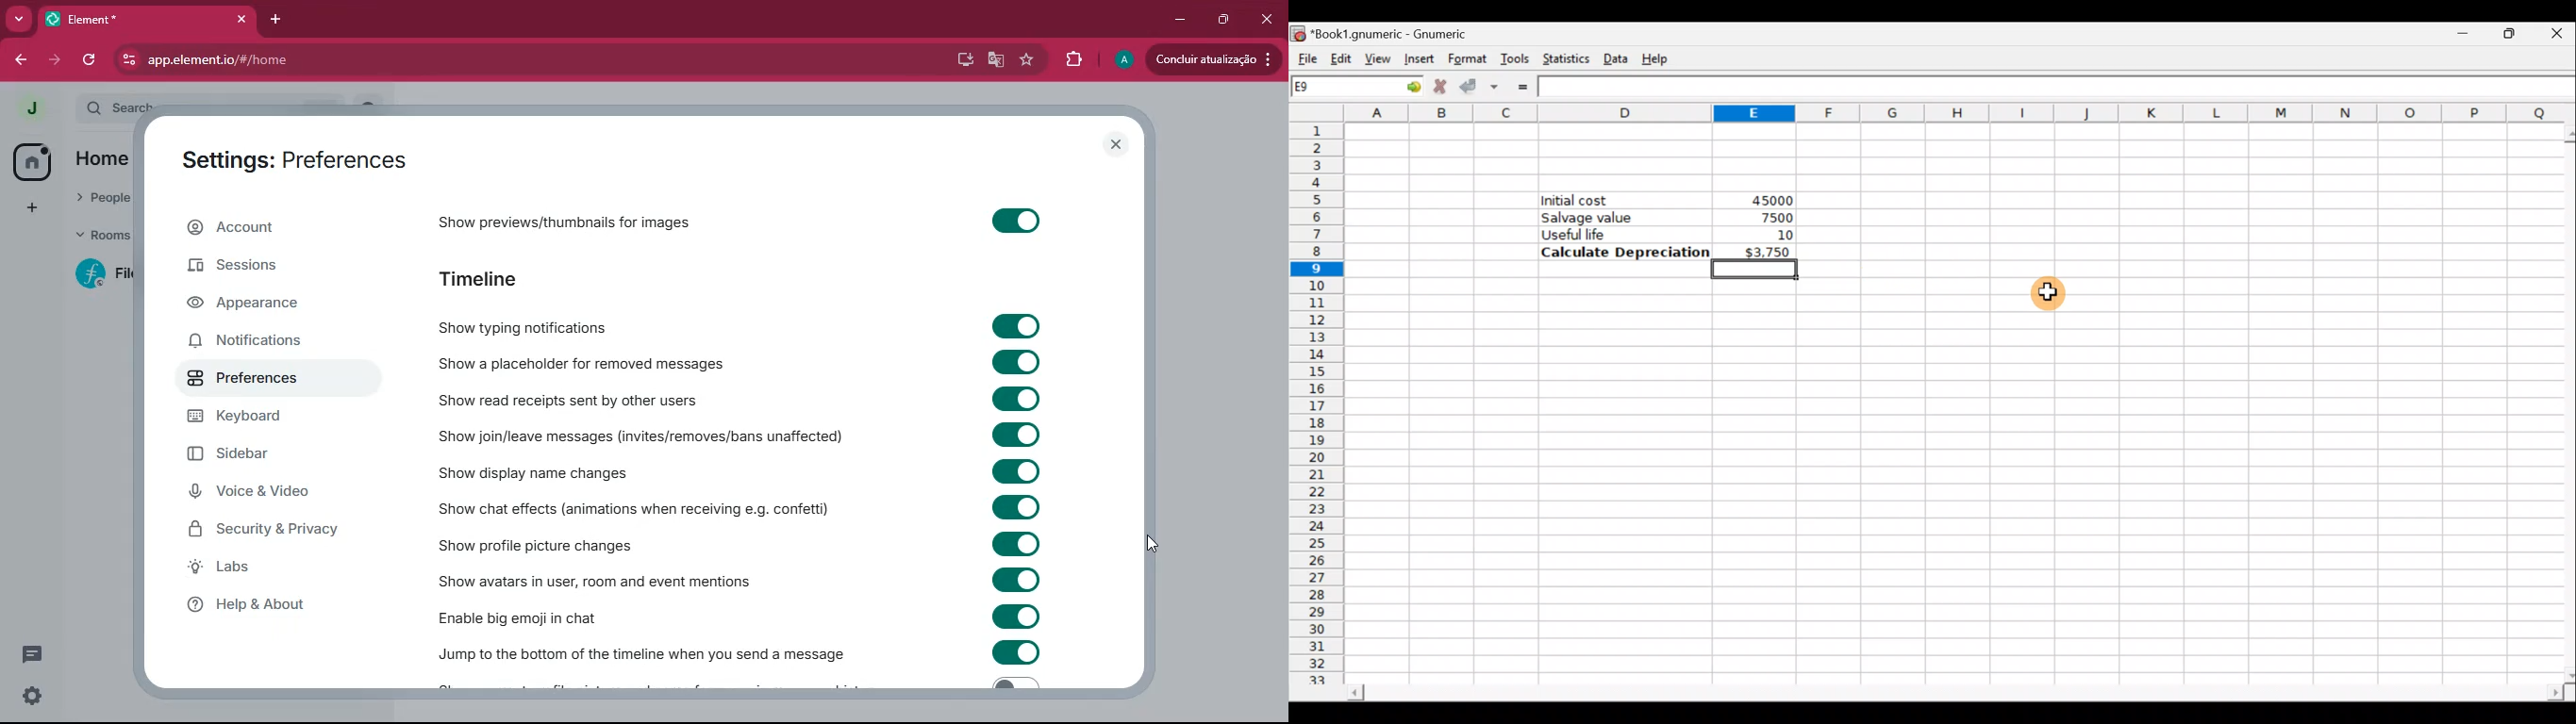 The height and width of the screenshot is (728, 2576). I want to click on 10, so click(1781, 233).